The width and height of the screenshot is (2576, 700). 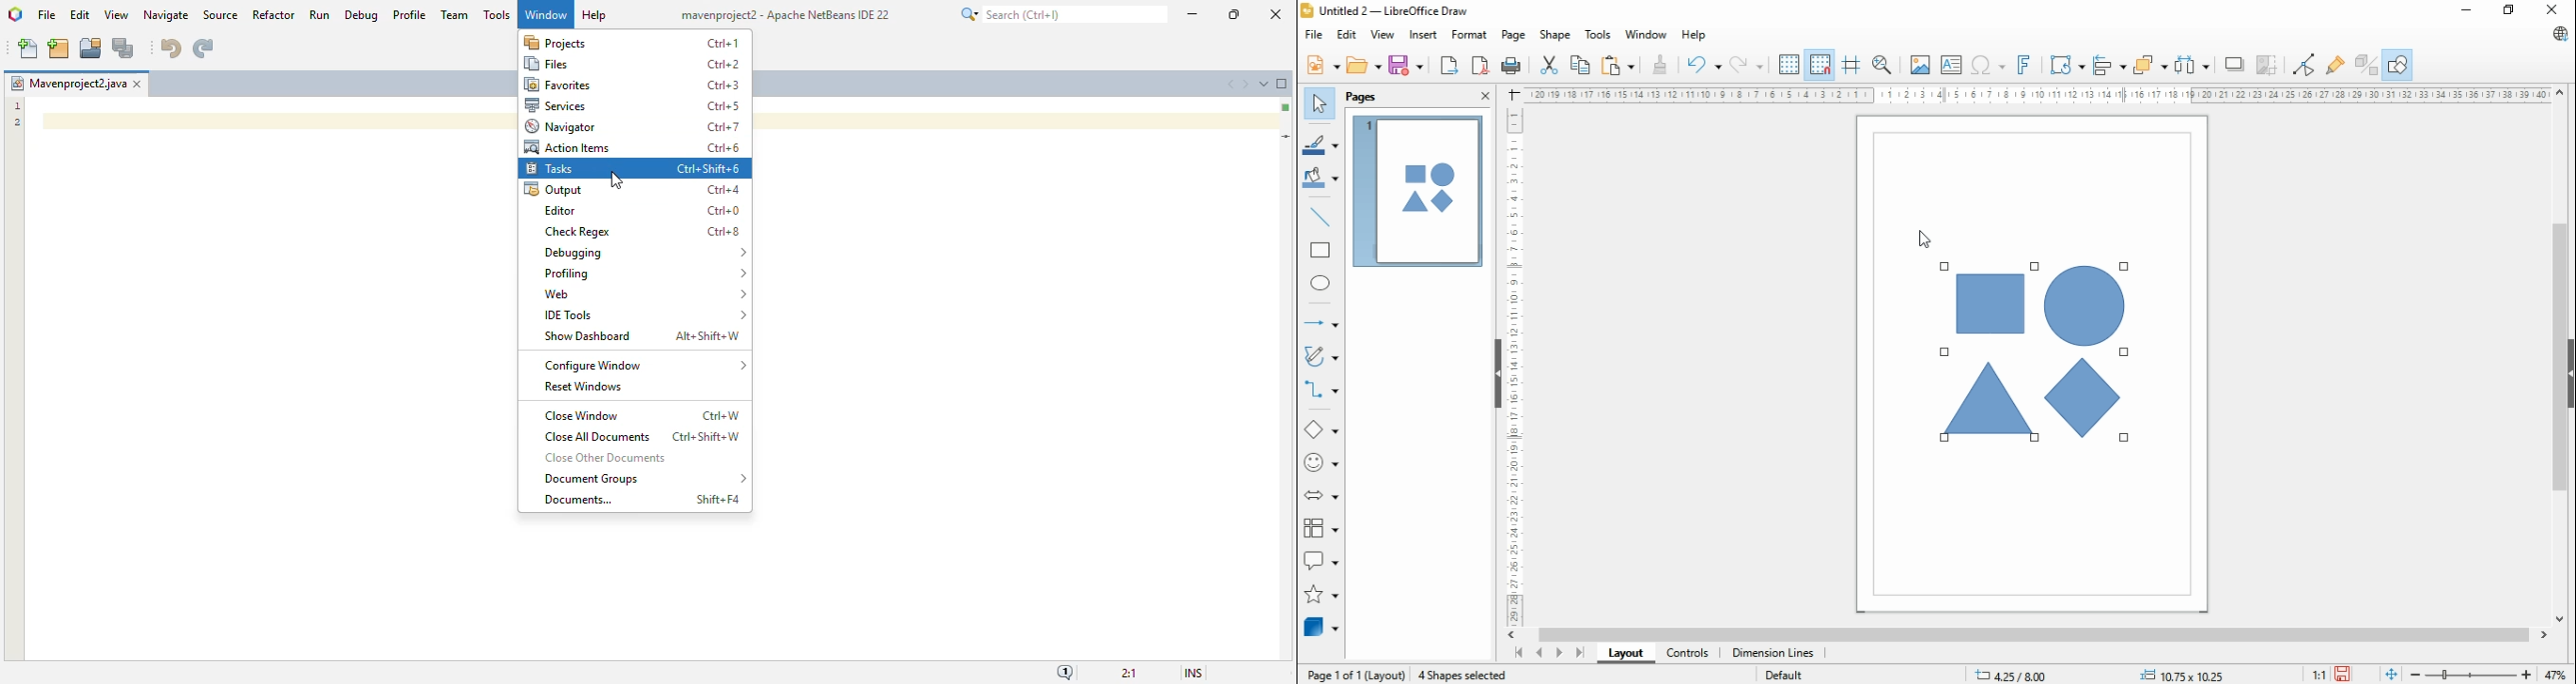 What do you see at coordinates (1363, 97) in the screenshot?
I see `pages` at bounding box center [1363, 97].